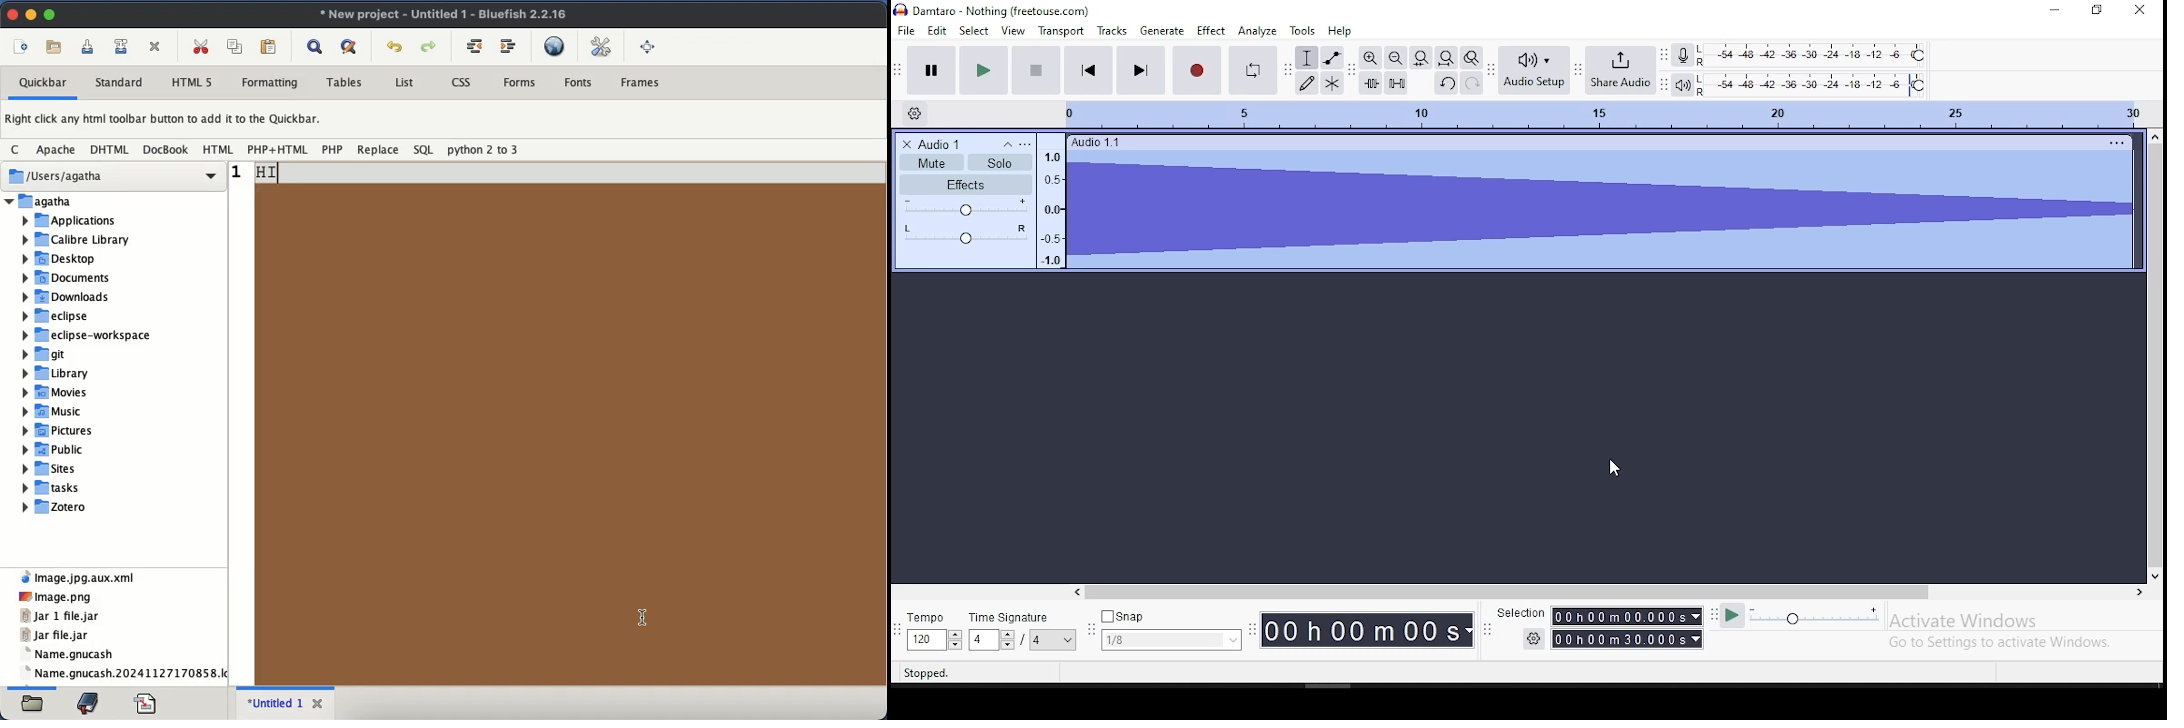 Image resolution: width=2184 pixels, height=728 pixels. Describe the element at coordinates (121, 47) in the screenshot. I see `save file as` at that location.